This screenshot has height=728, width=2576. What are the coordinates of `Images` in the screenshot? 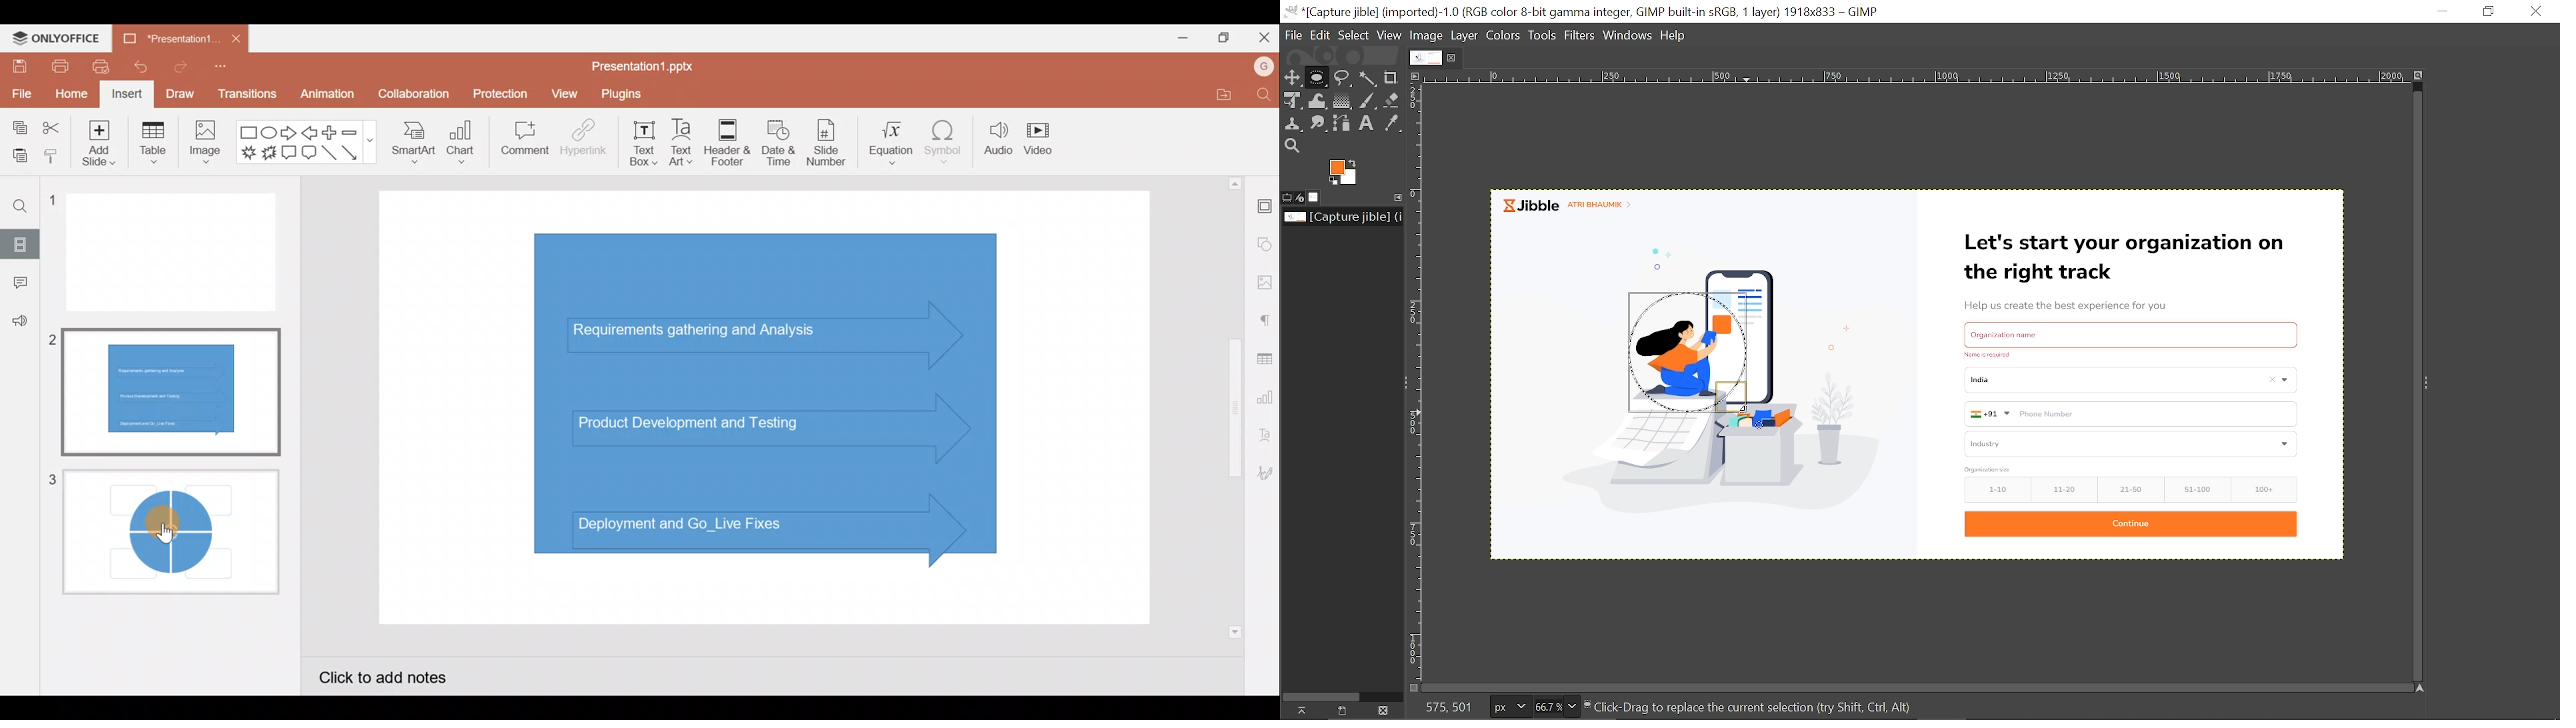 It's located at (1316, 197).